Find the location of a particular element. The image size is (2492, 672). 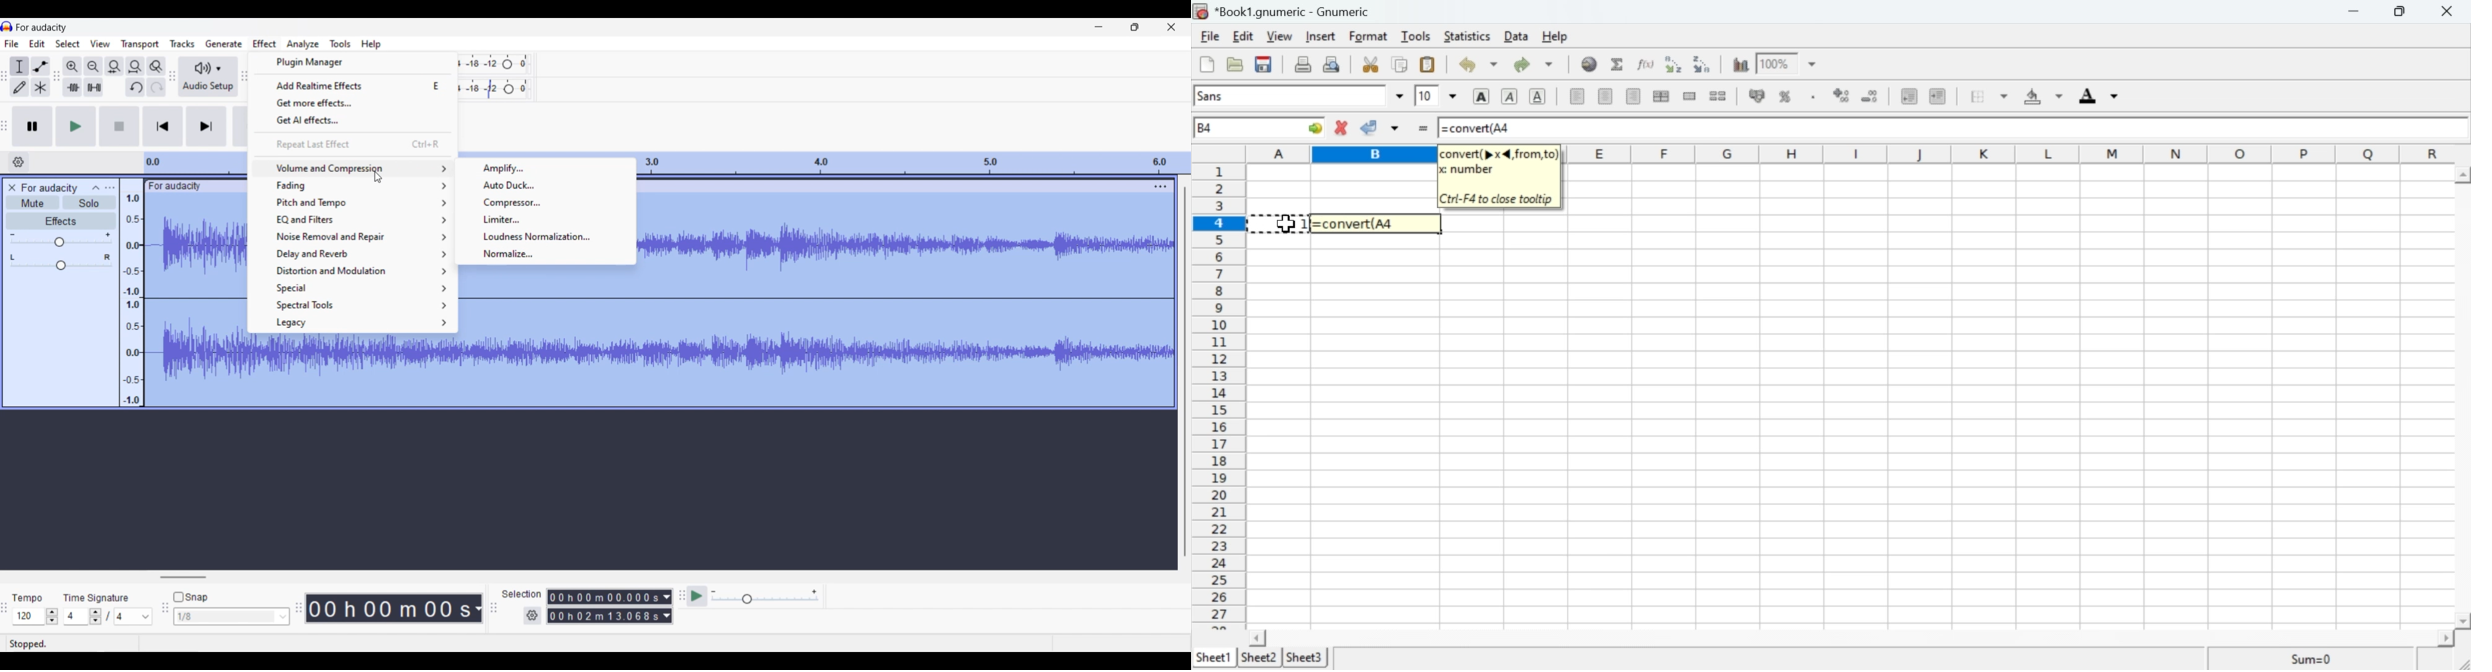

Auto duck is located at coordinates (545, 185).